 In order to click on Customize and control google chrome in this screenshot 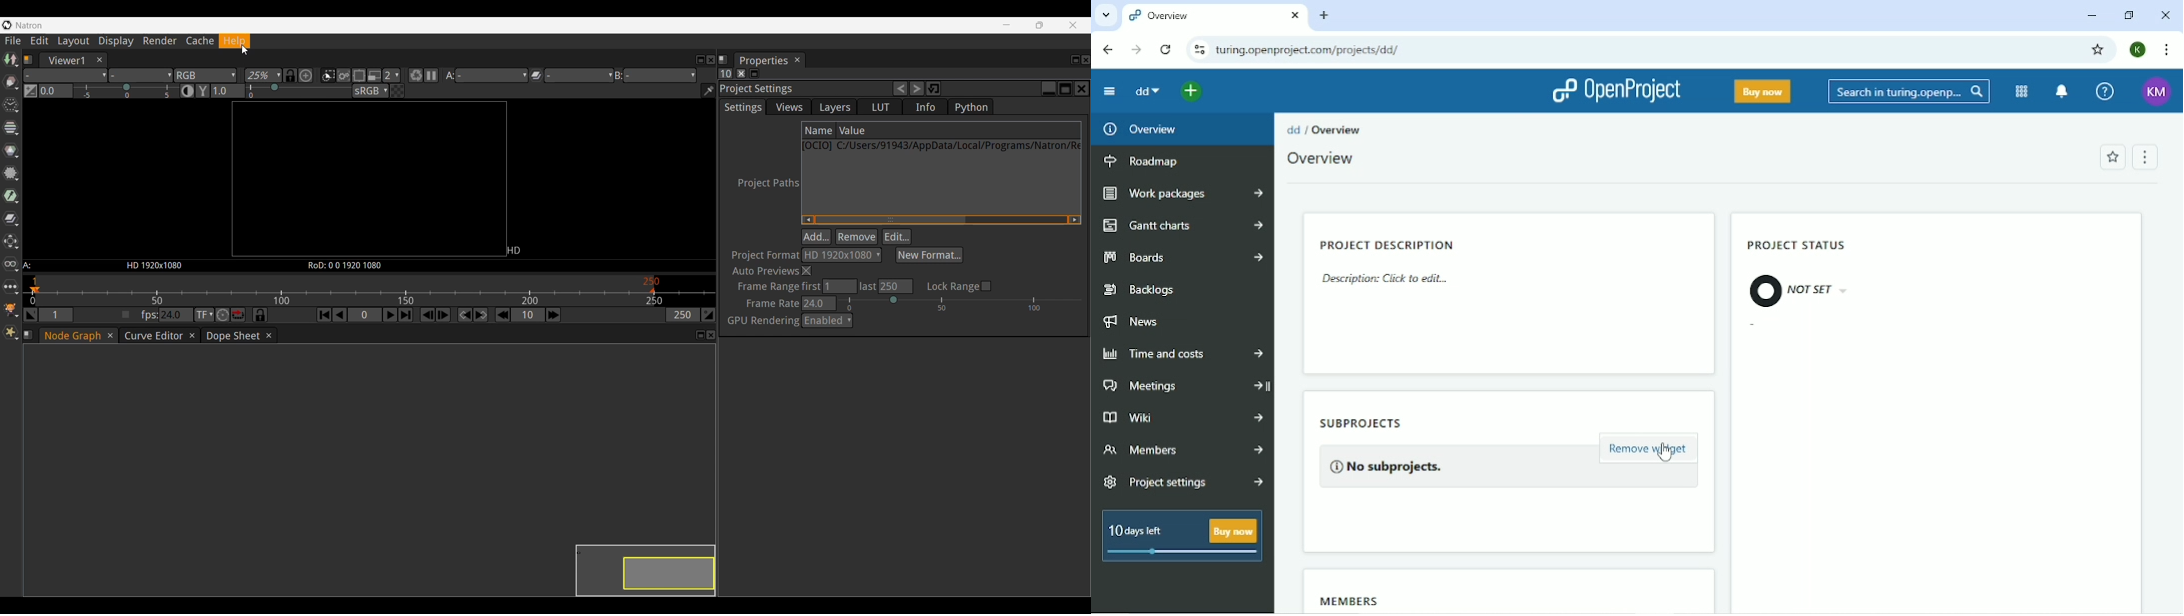, I will do `click(2165, 51)`.